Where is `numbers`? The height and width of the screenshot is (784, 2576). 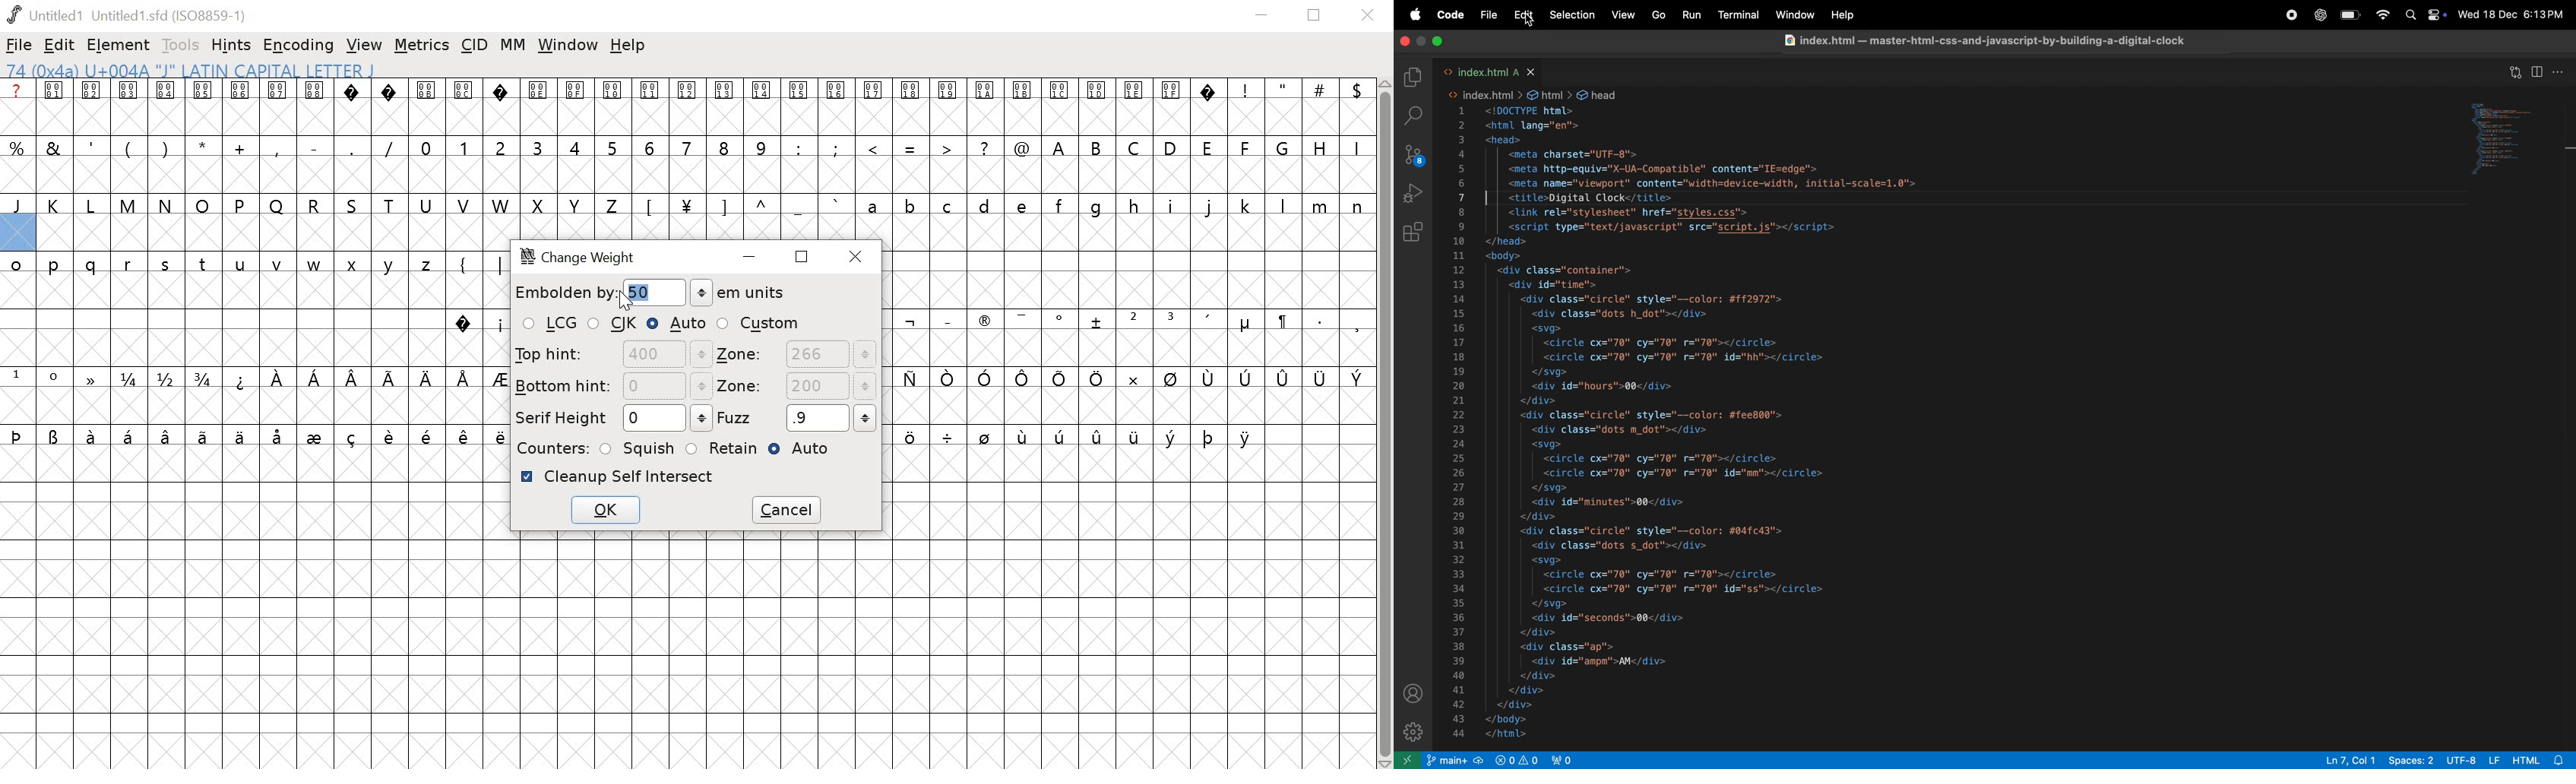 numbers is located at coordinates (593, 147).